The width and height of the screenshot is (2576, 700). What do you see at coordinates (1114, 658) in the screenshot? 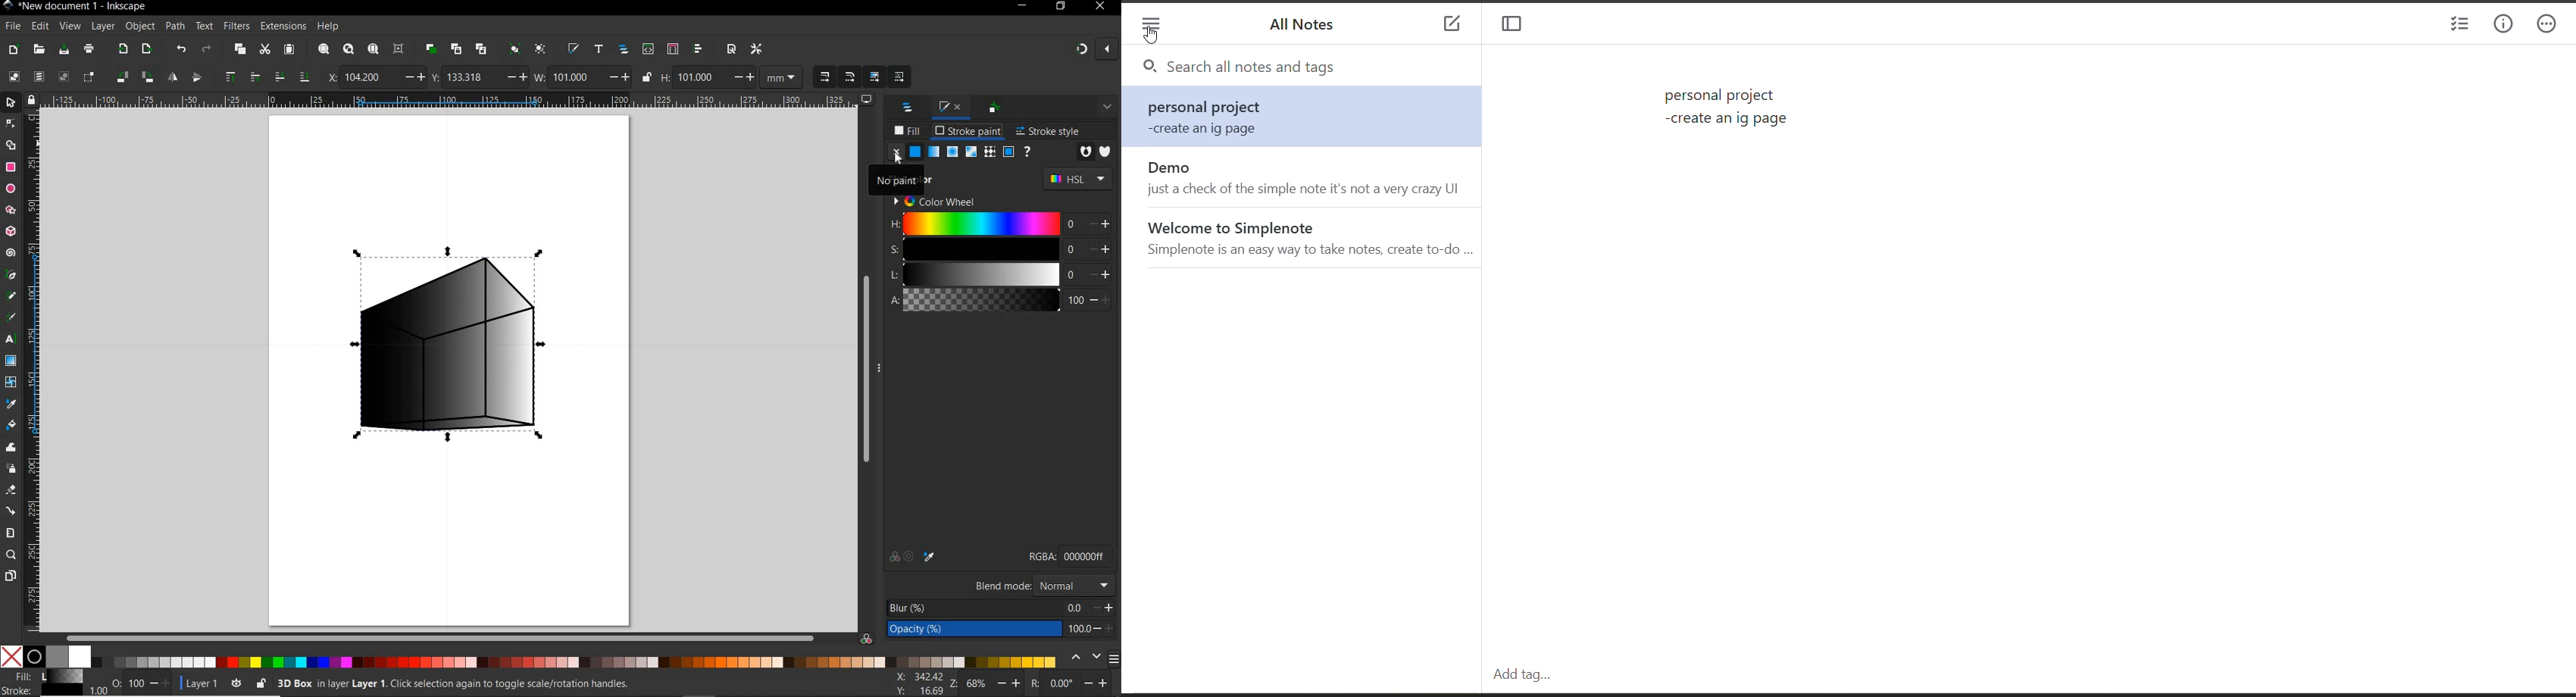
I see `menu` at bounding box center [1114, 658].